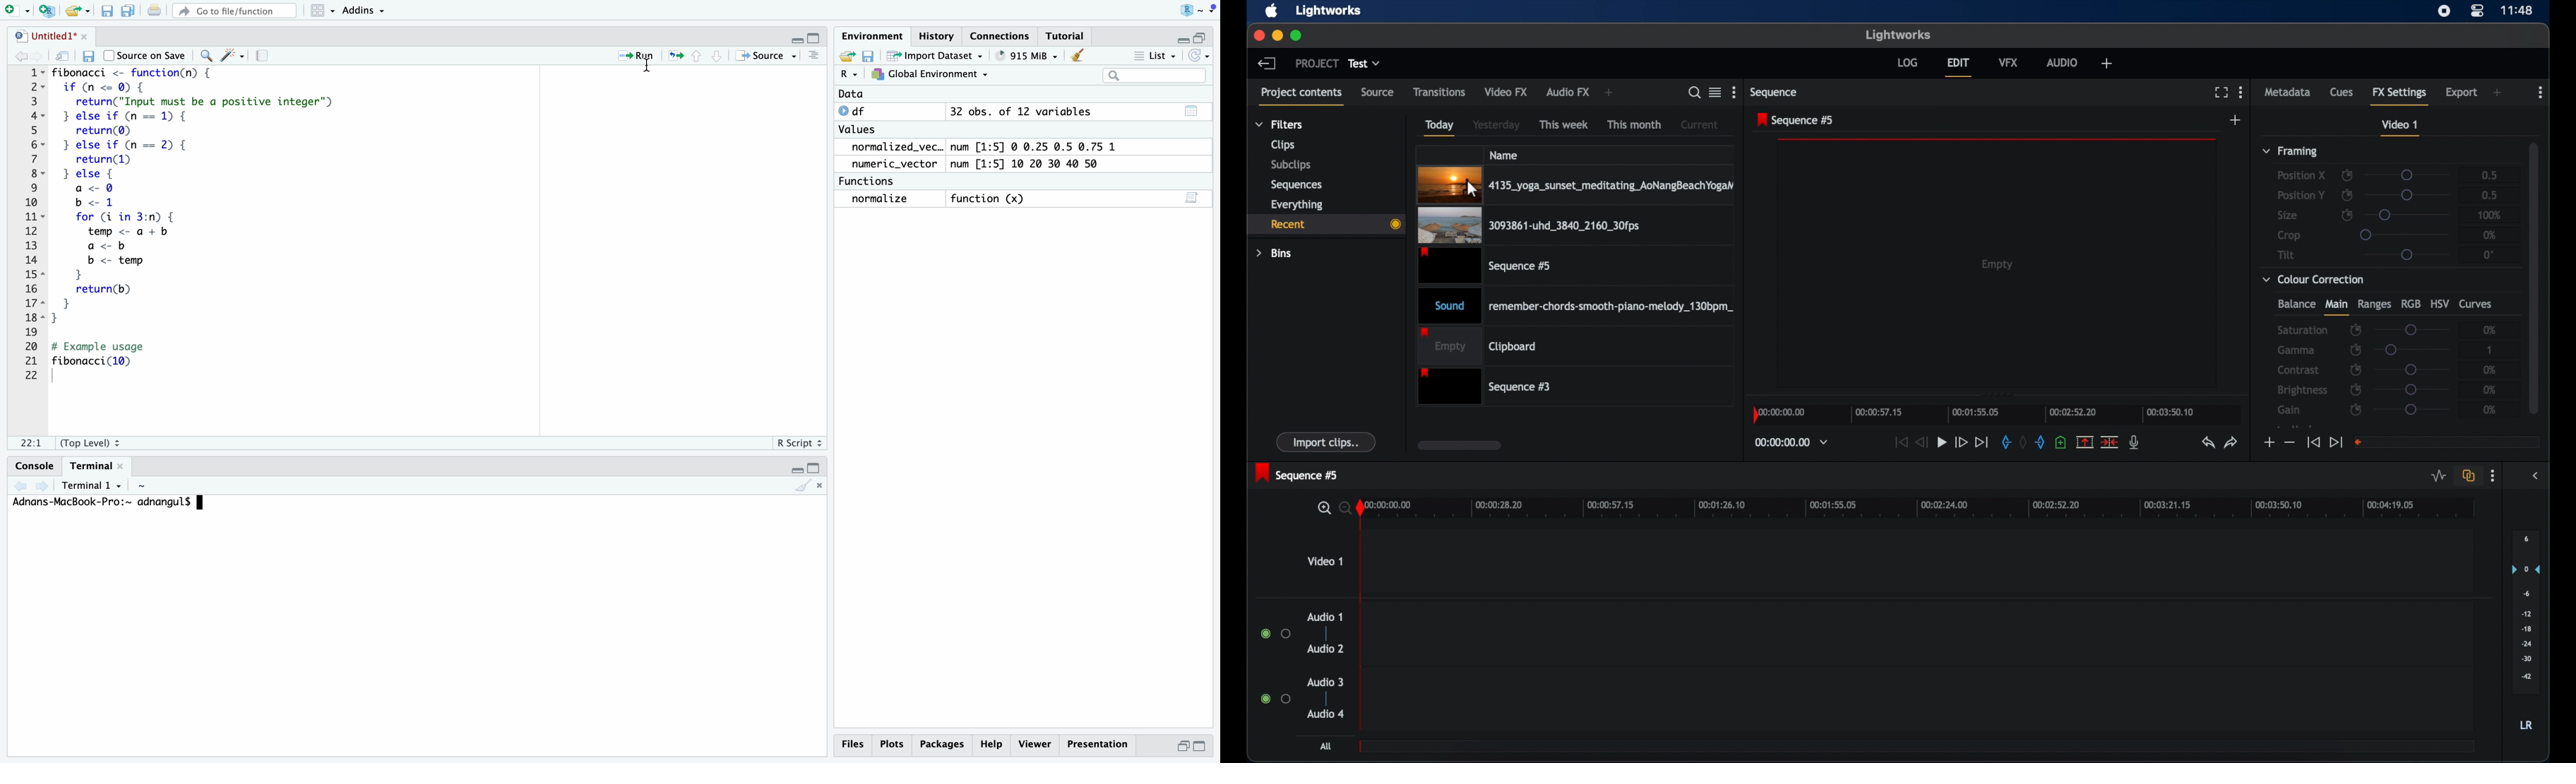 The image size is (2576, 784). What do you see at coordinates (2314, 278) in the screenshot?
I see `color correction` at bounding box center [2314, 278].